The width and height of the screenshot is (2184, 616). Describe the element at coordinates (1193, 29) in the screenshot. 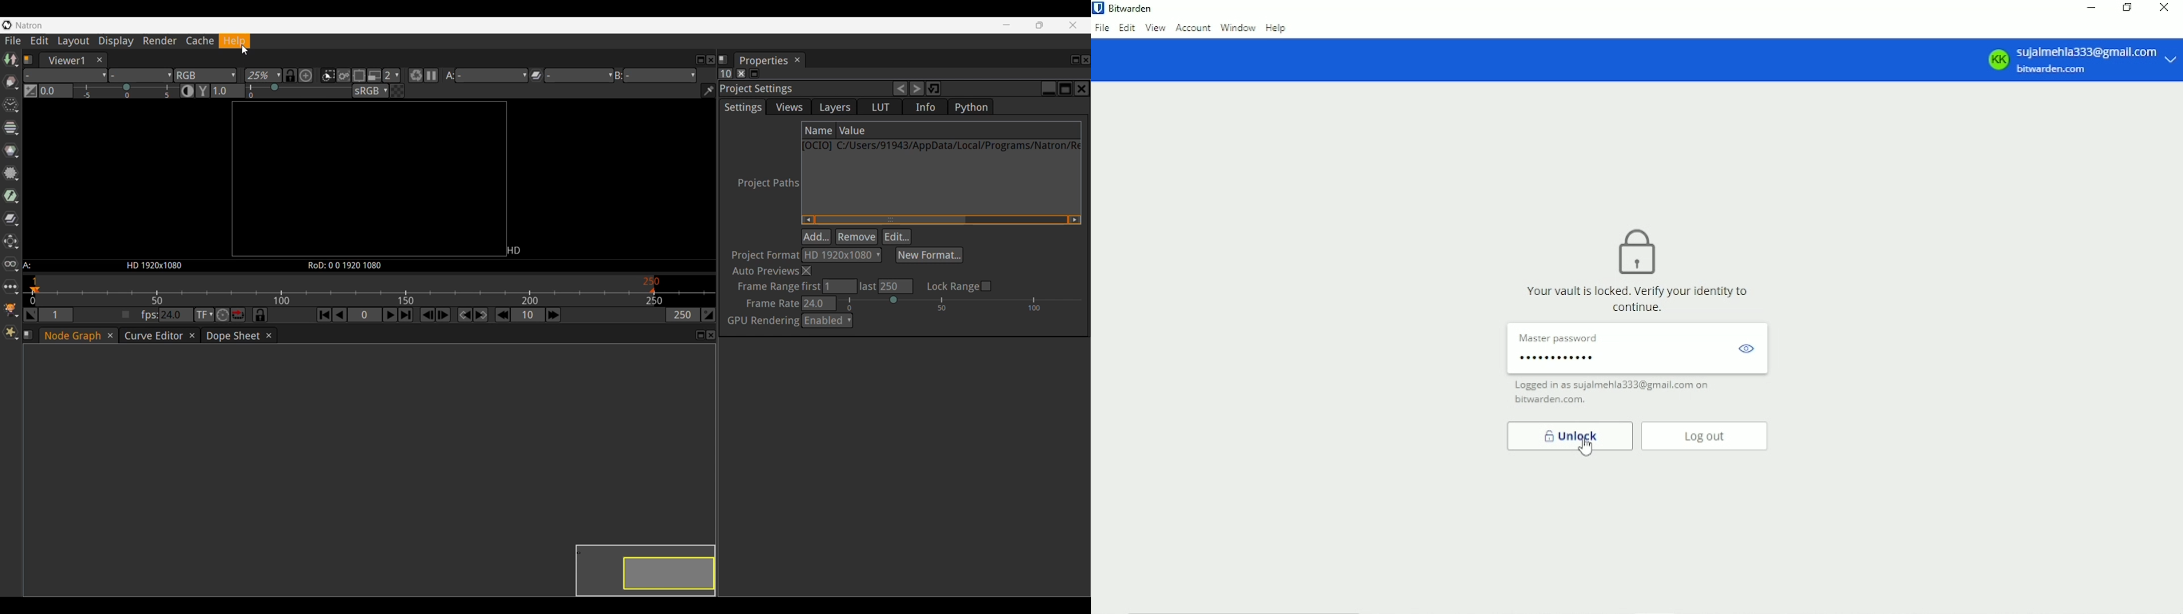

I see `Account` at that location.